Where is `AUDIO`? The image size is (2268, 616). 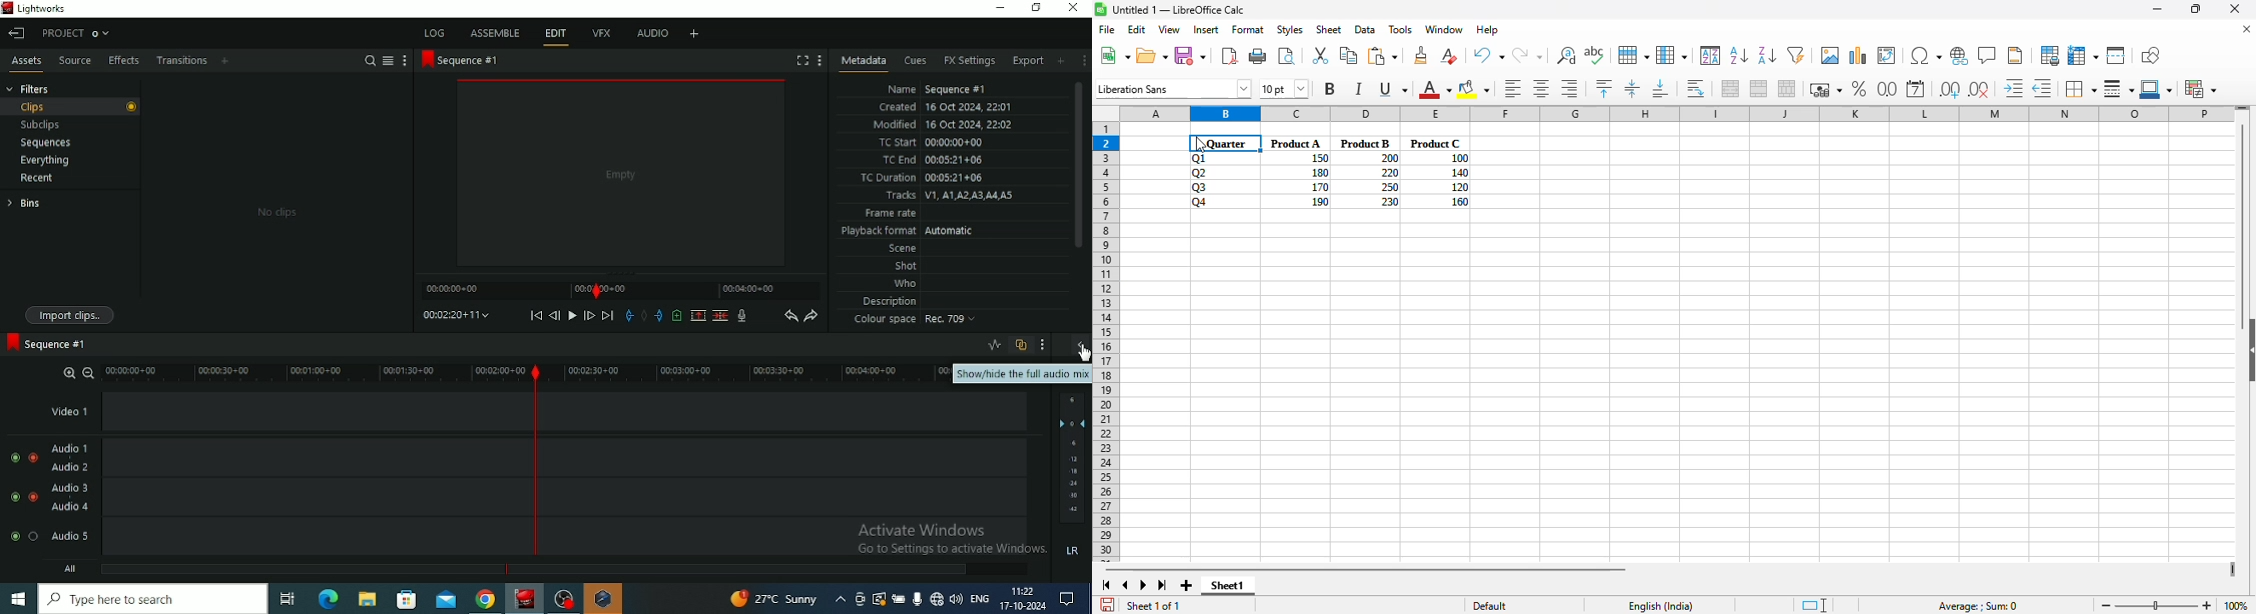 AUDIO is located at coordinates (654, 33).